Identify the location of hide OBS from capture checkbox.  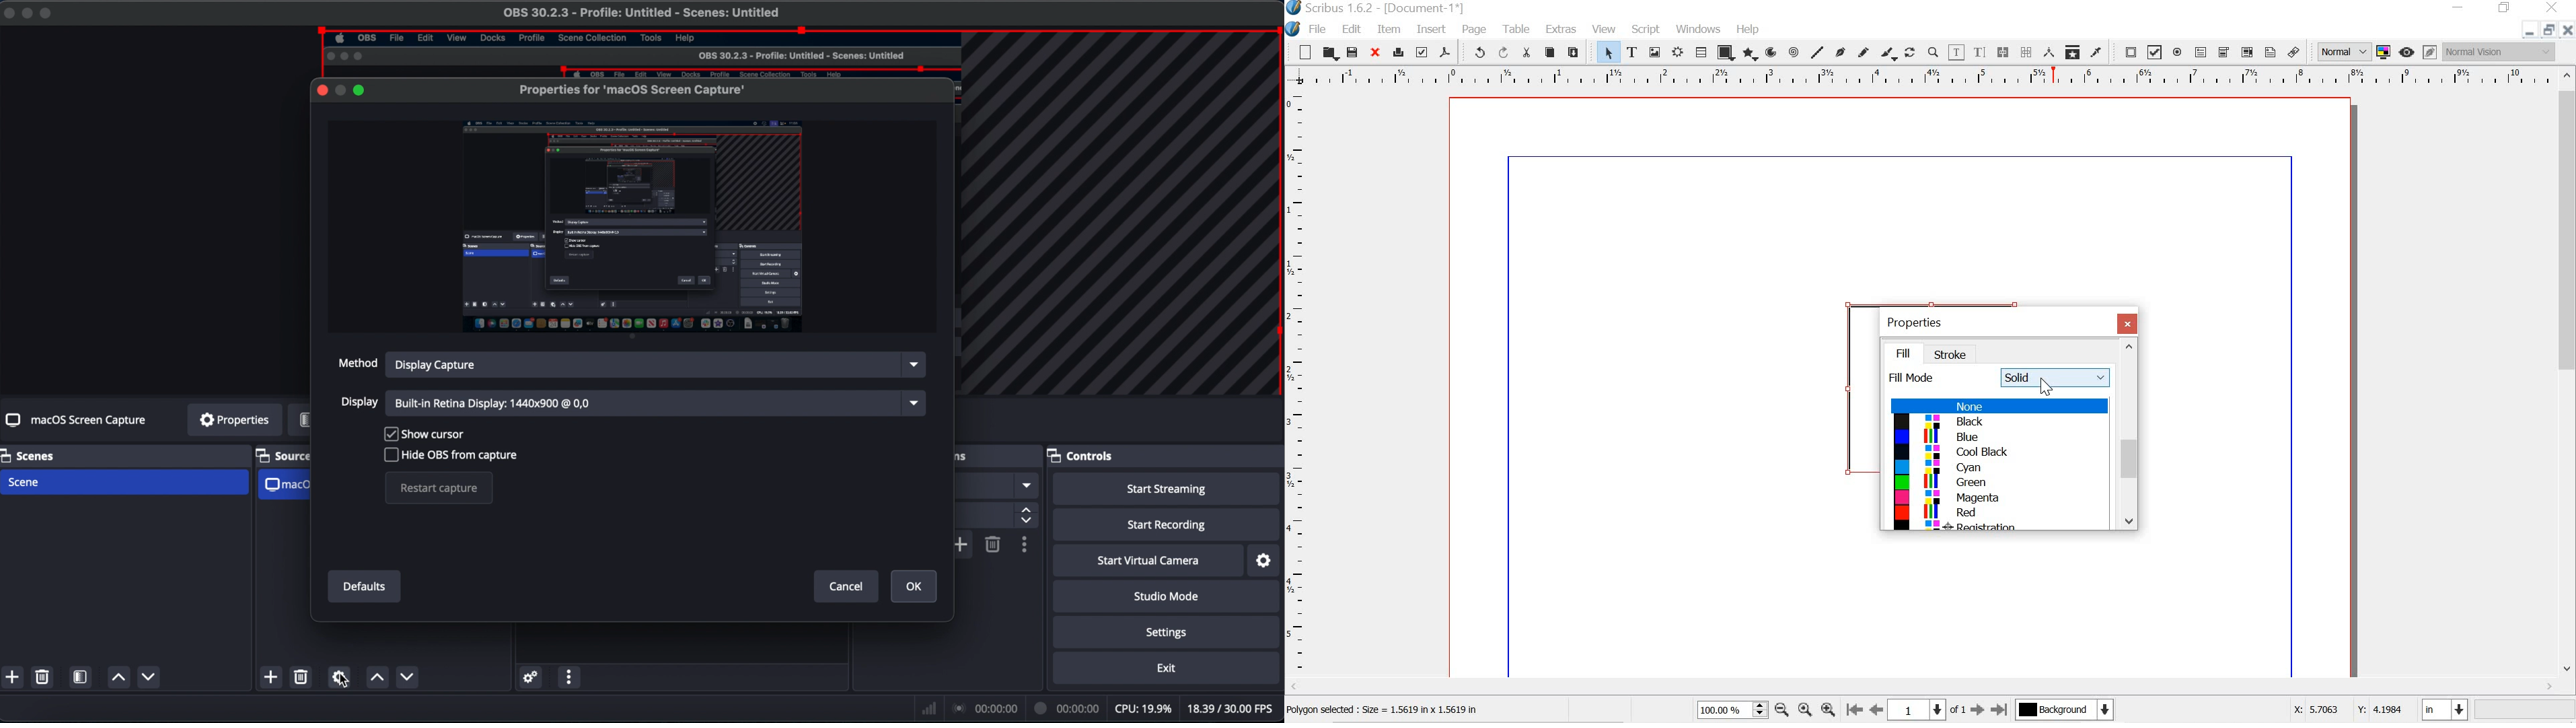
(451, 455).